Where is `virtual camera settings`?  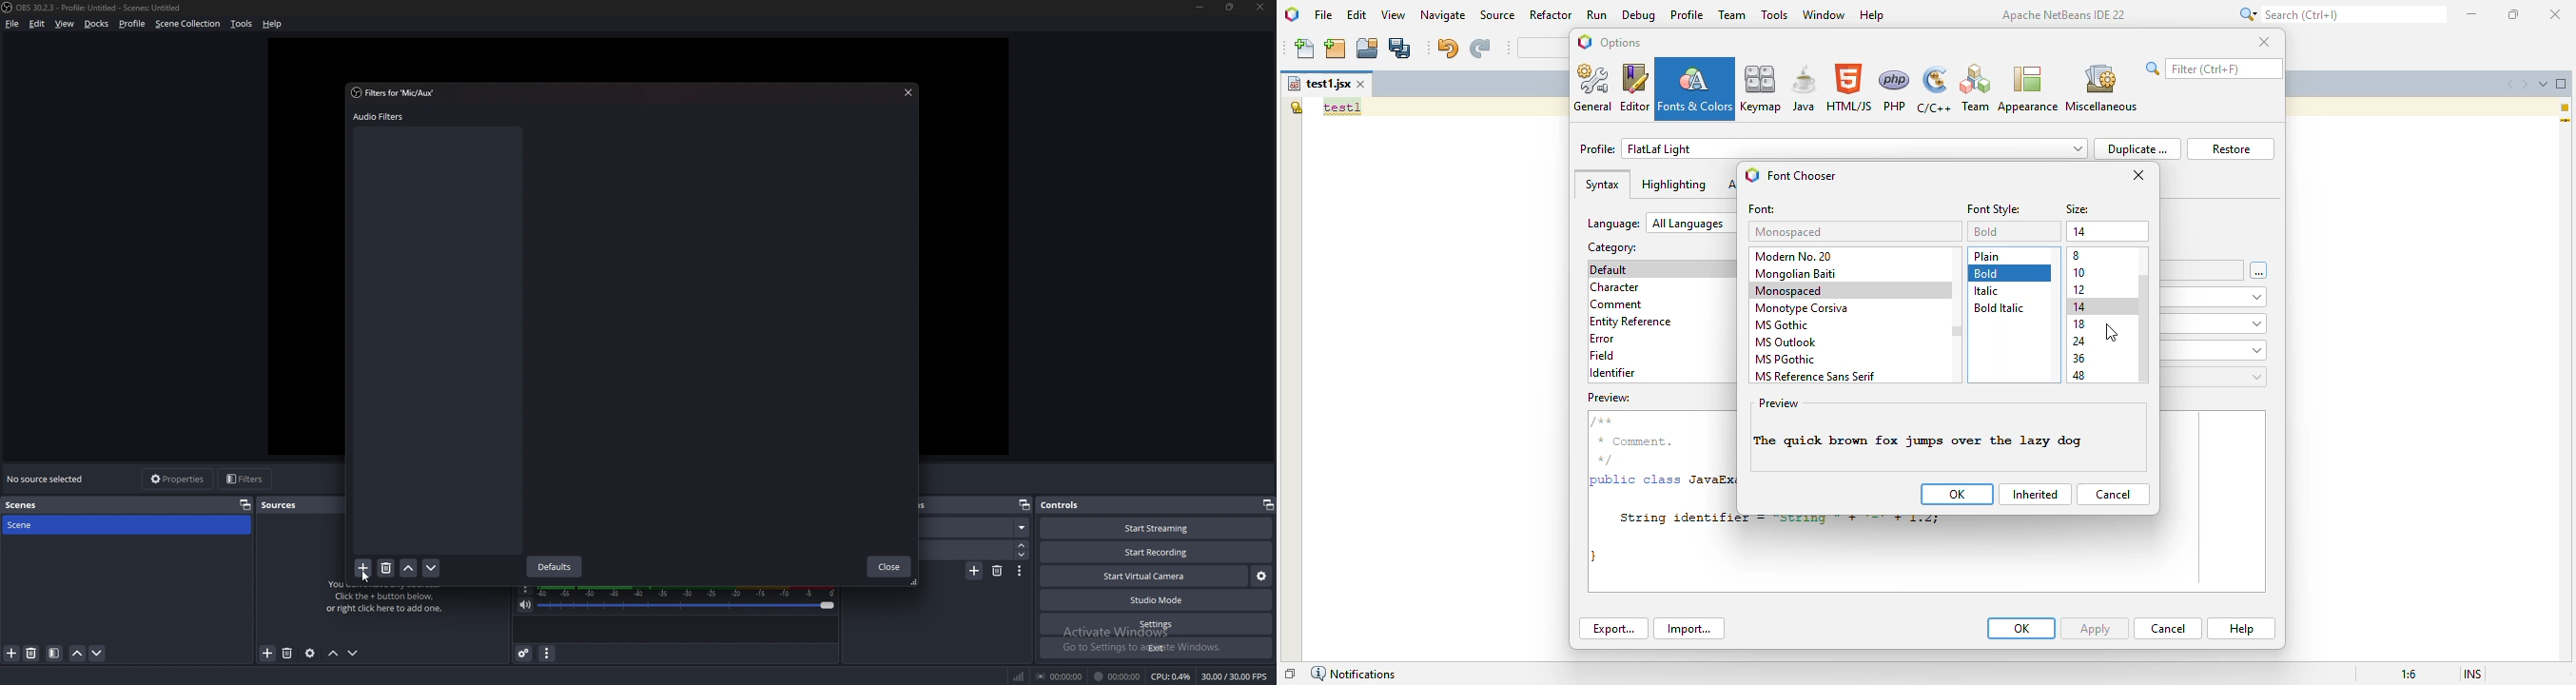
virtual camera settings is located at coordinates (1261, 576).